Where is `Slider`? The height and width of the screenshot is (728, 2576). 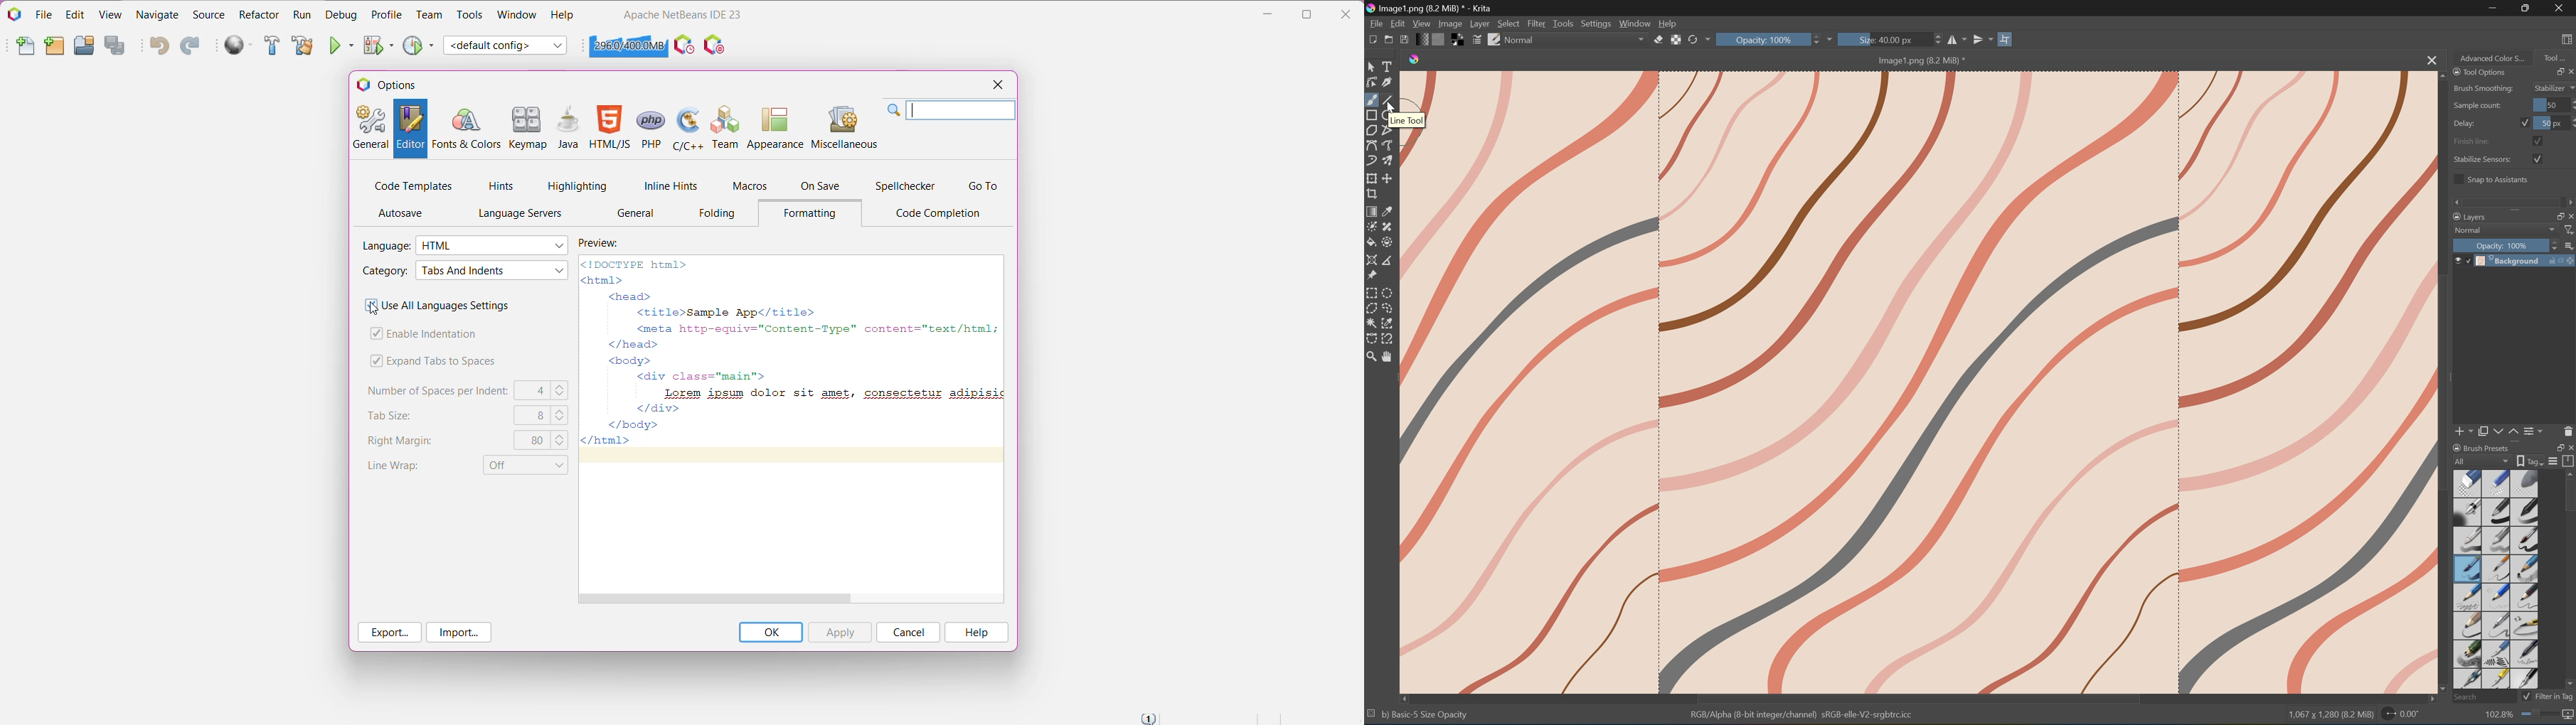
Slider is located at coordinates (2569, 103).